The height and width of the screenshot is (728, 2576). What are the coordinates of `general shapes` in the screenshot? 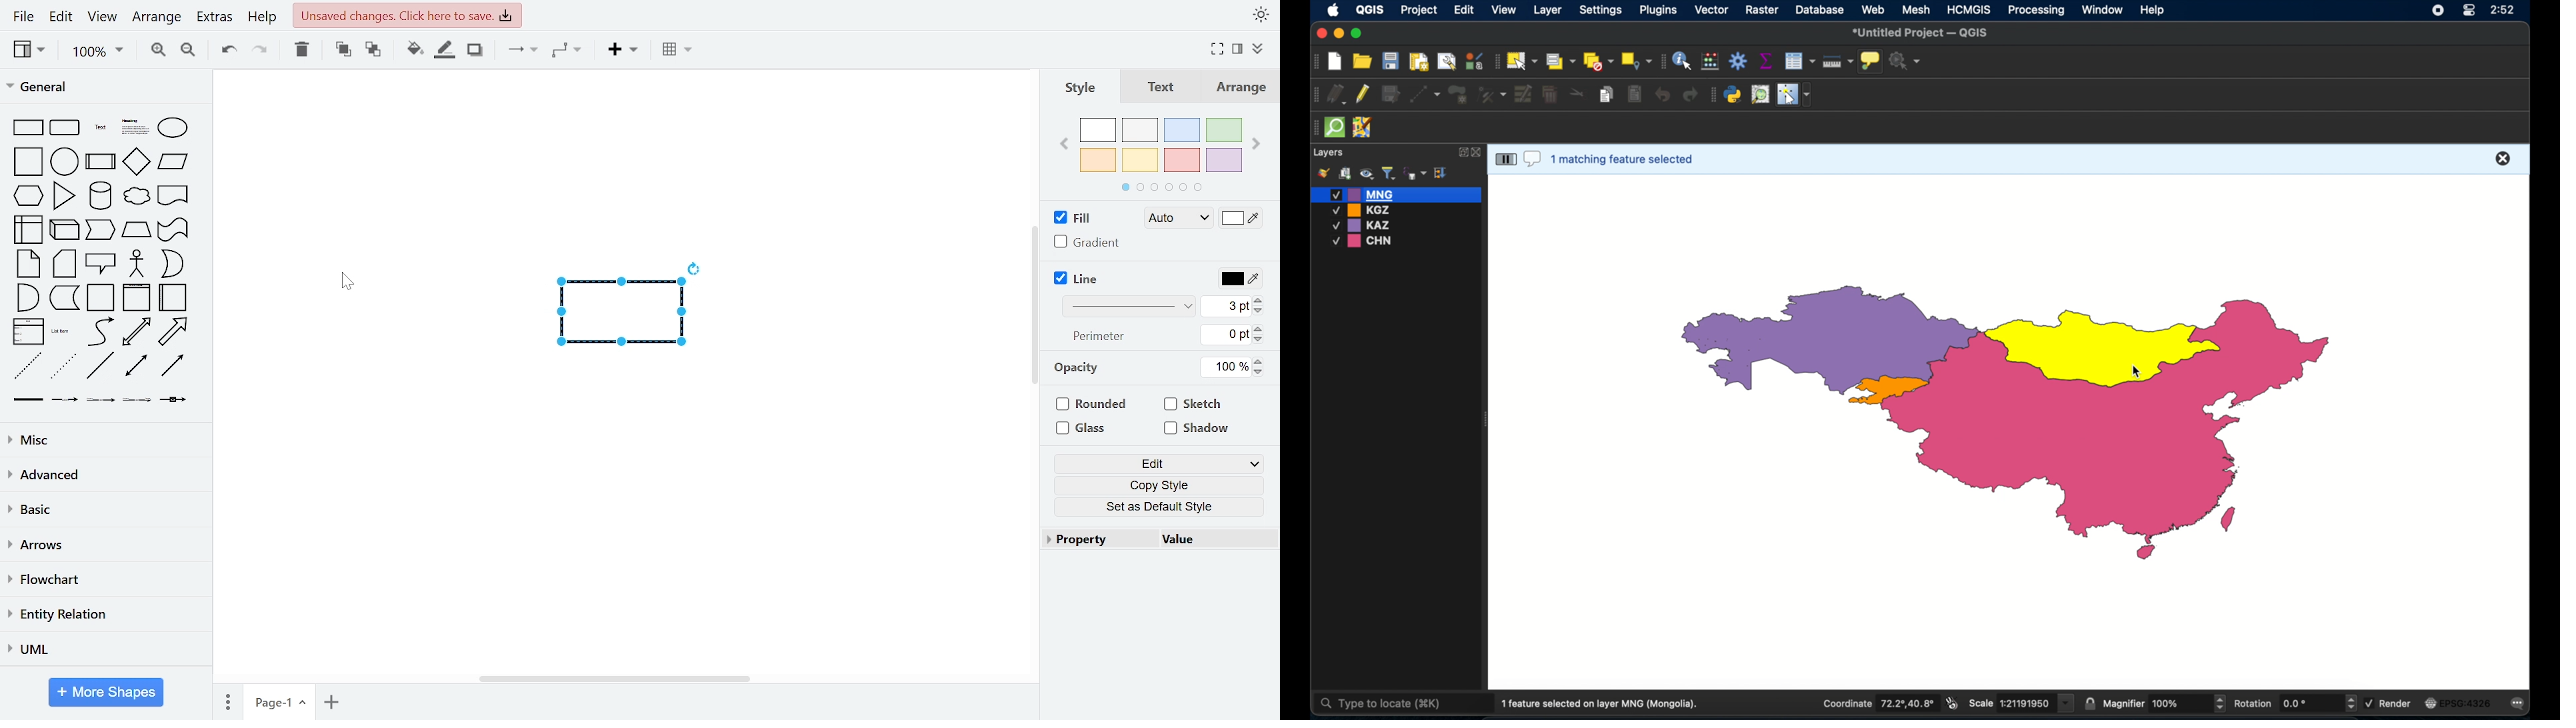 It's located at (170, 162).